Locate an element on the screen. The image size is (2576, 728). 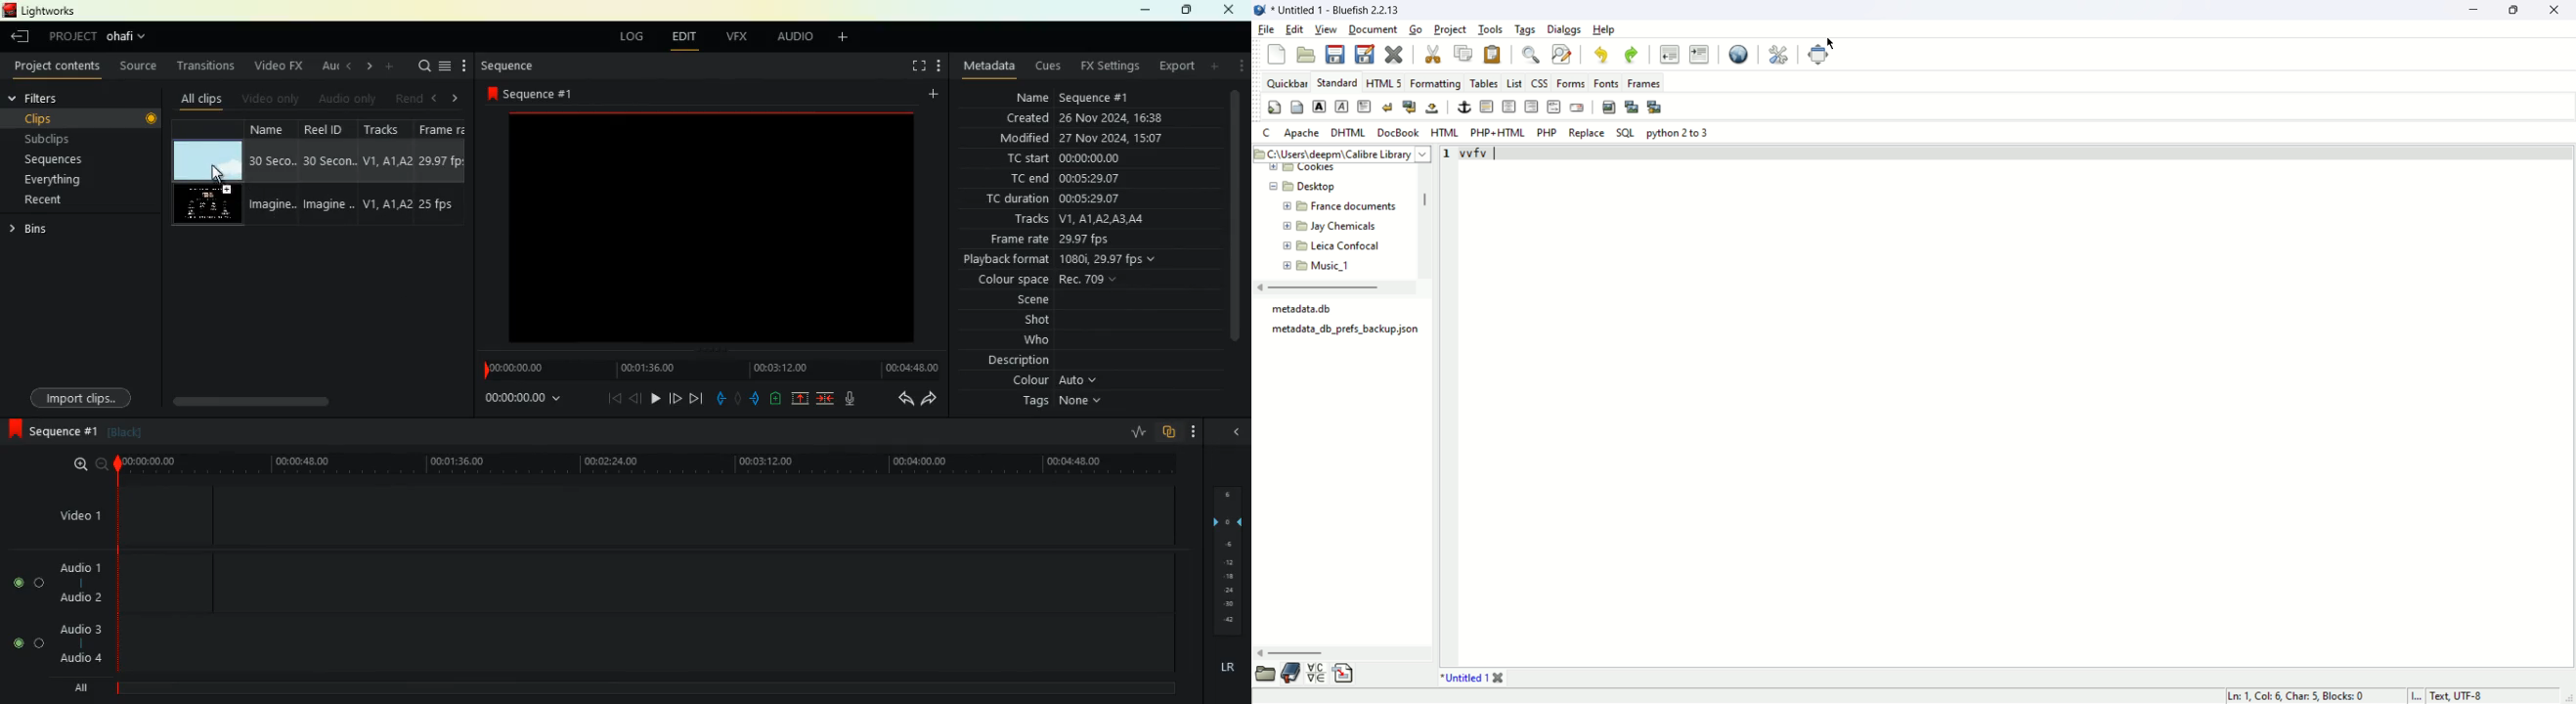
horizontal scroll bar is located at coordinates (1294, 654).